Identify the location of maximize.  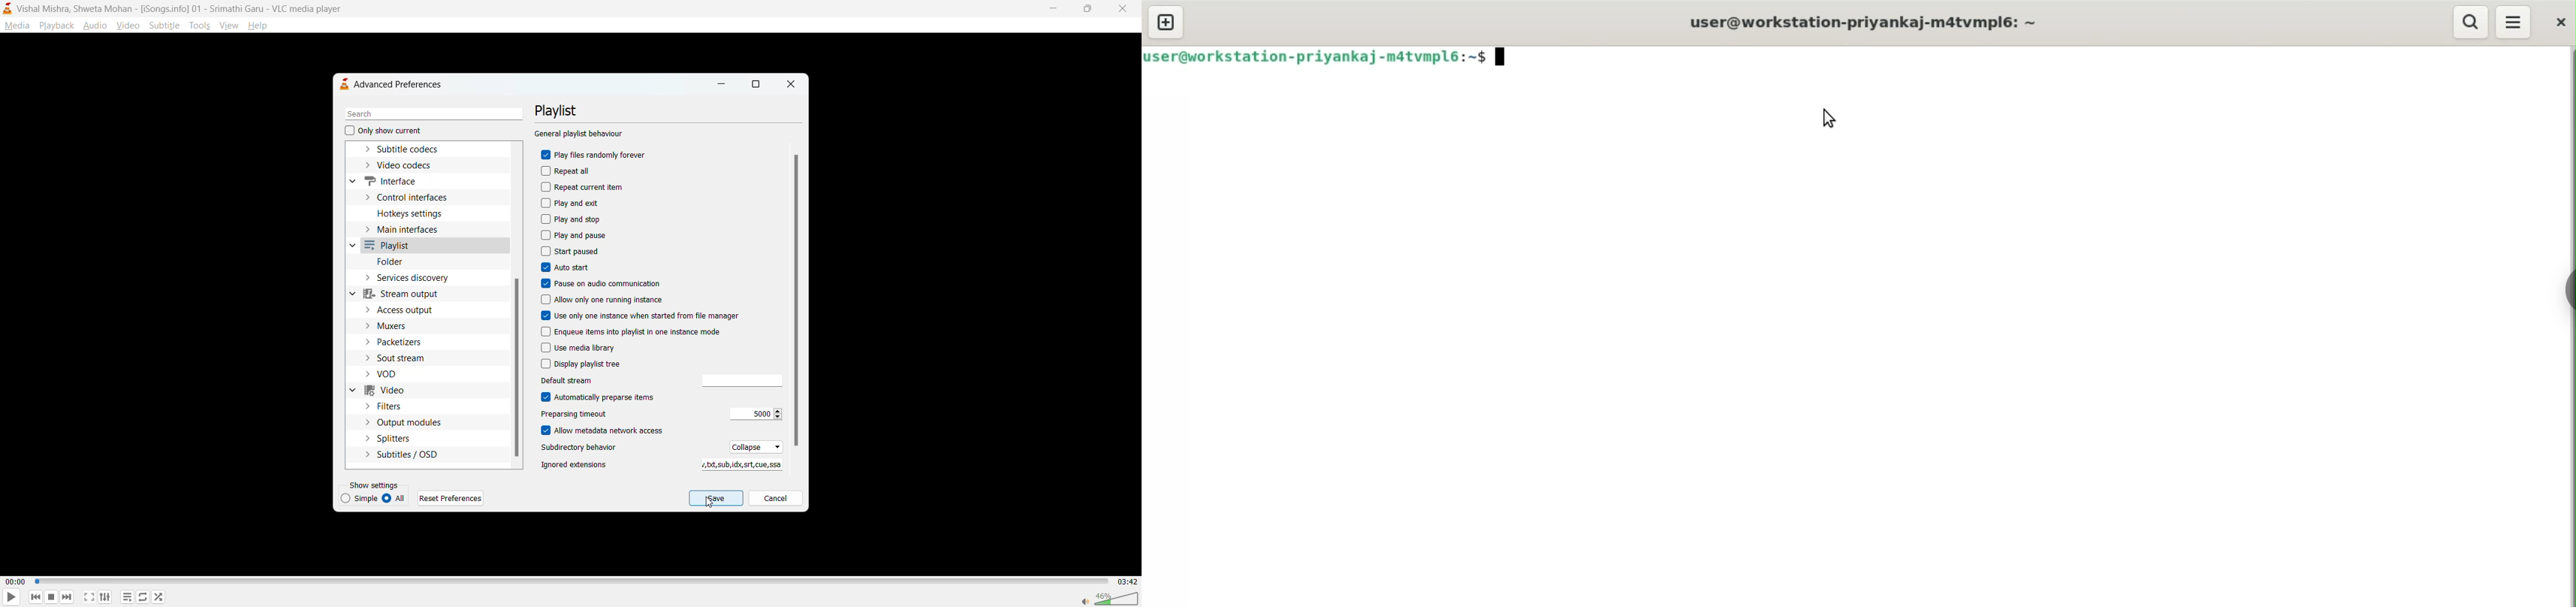
(757, 86).